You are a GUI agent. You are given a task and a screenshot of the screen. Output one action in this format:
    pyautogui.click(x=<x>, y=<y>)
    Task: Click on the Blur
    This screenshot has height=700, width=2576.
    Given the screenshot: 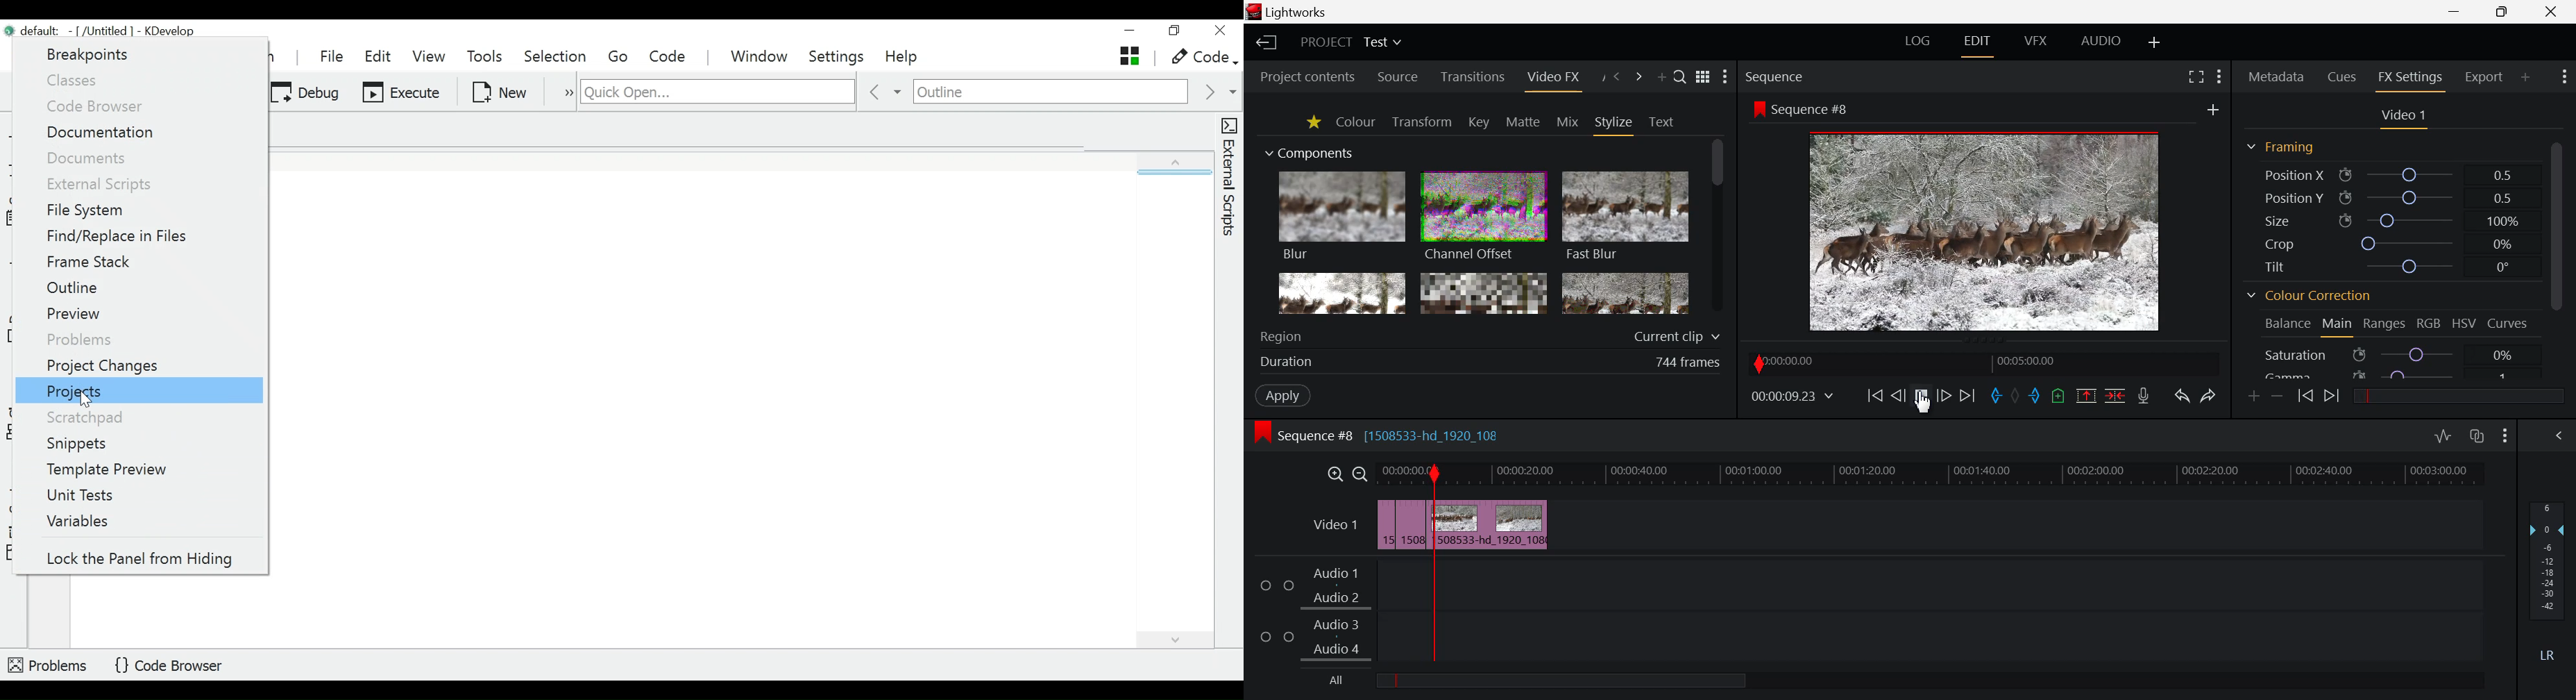 What is the action you would take?
    pyautogui.click(x=1344, y=217)
    